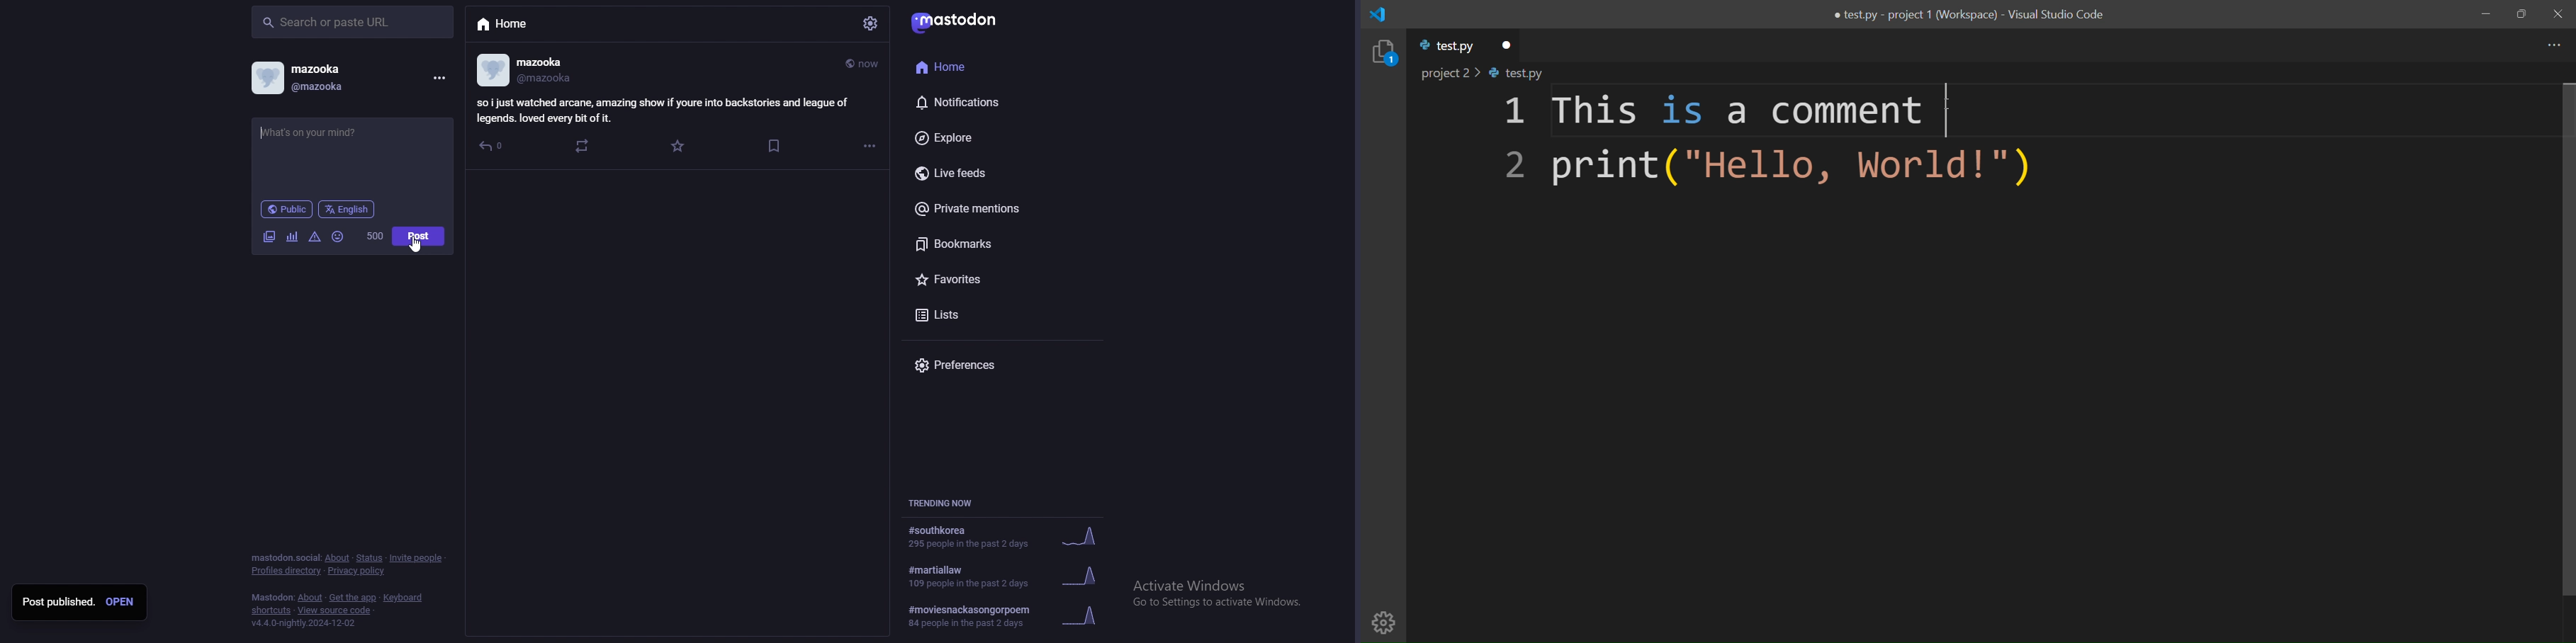 This screenshot has height=644, width=2576. What do you see at coordinates (2556, 14) in the screenshot?
I see `close` at bounding box center [2556, 14].